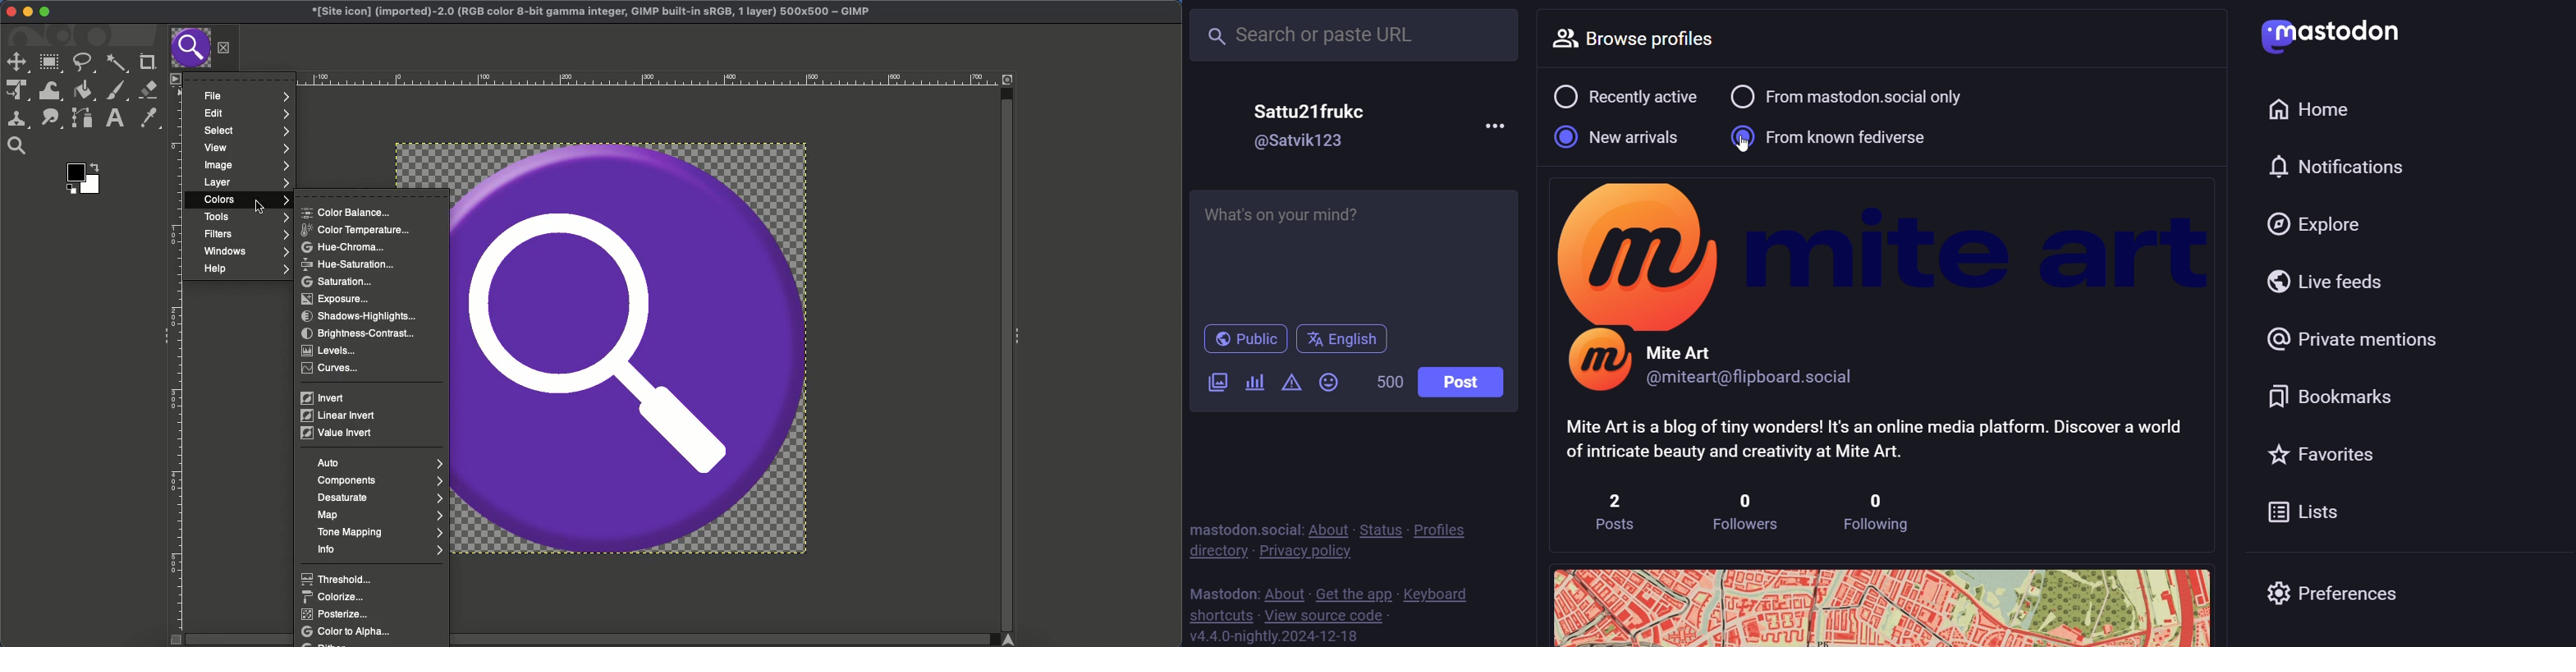 The height and width of the screenshot is (672, 2576). I want to click on Window, so click(245, 253).